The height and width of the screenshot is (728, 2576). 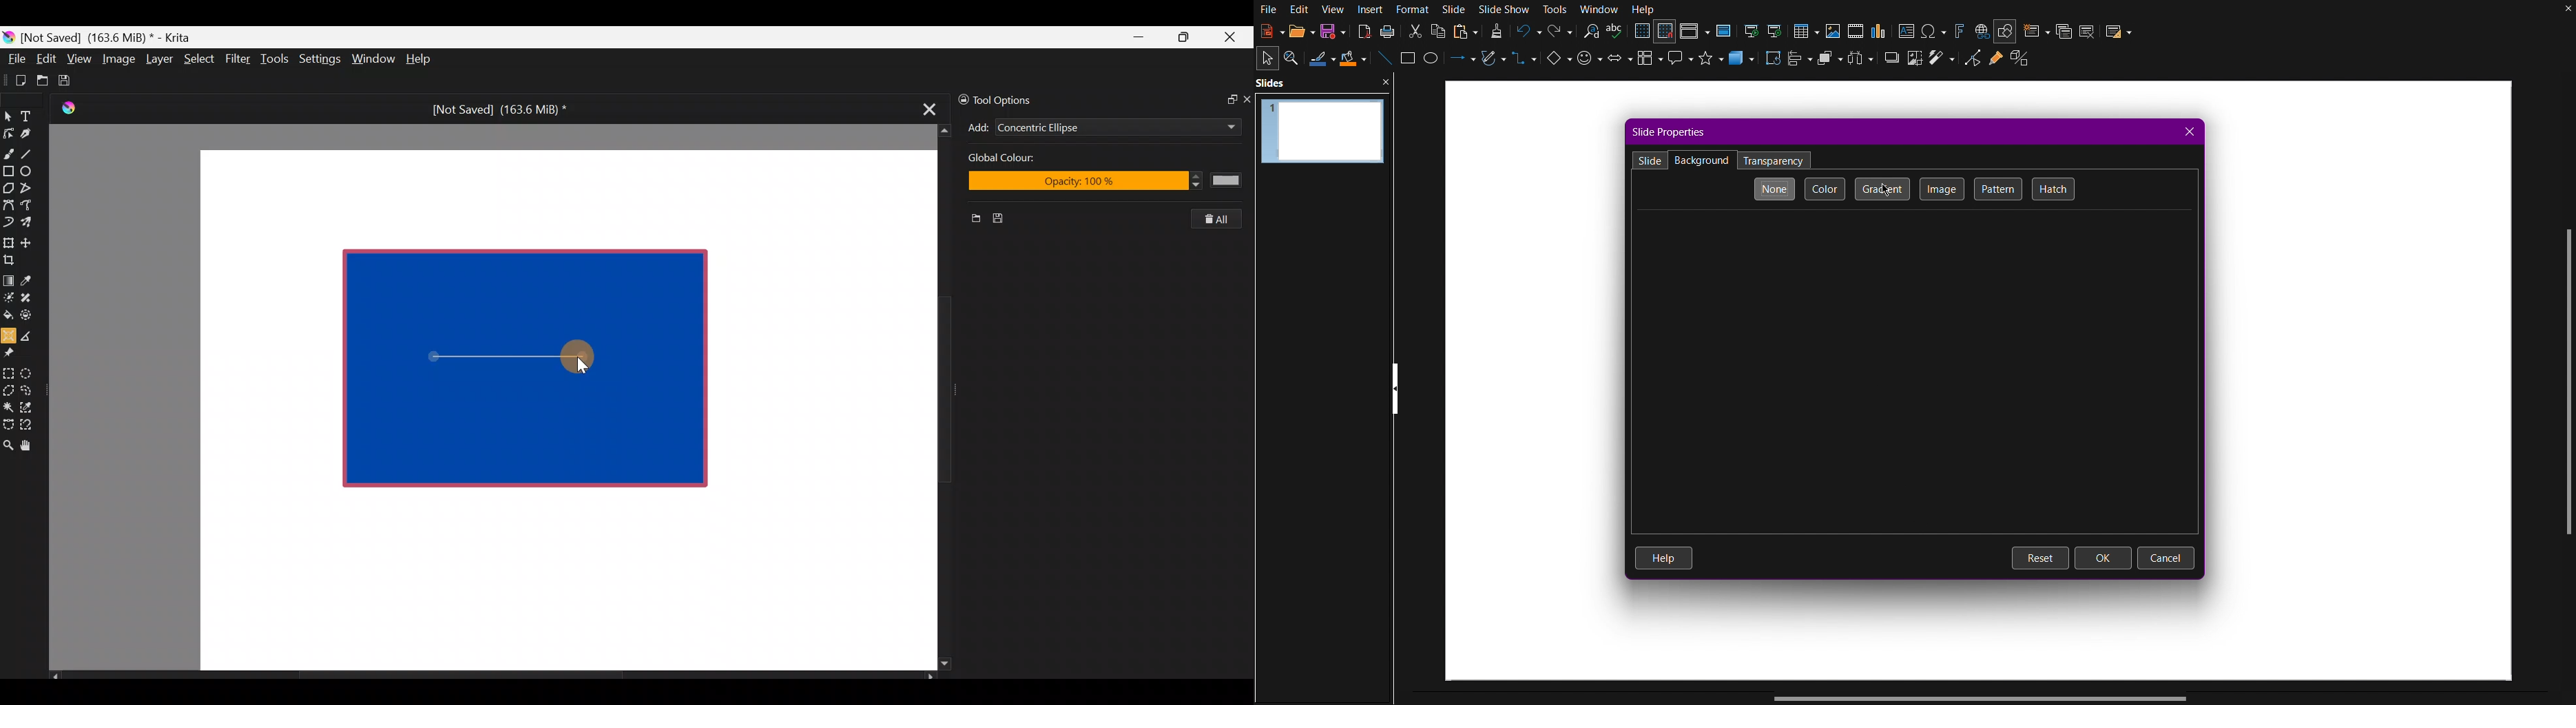 I want to click on Spellcheck, so click(x=1616, y=32).